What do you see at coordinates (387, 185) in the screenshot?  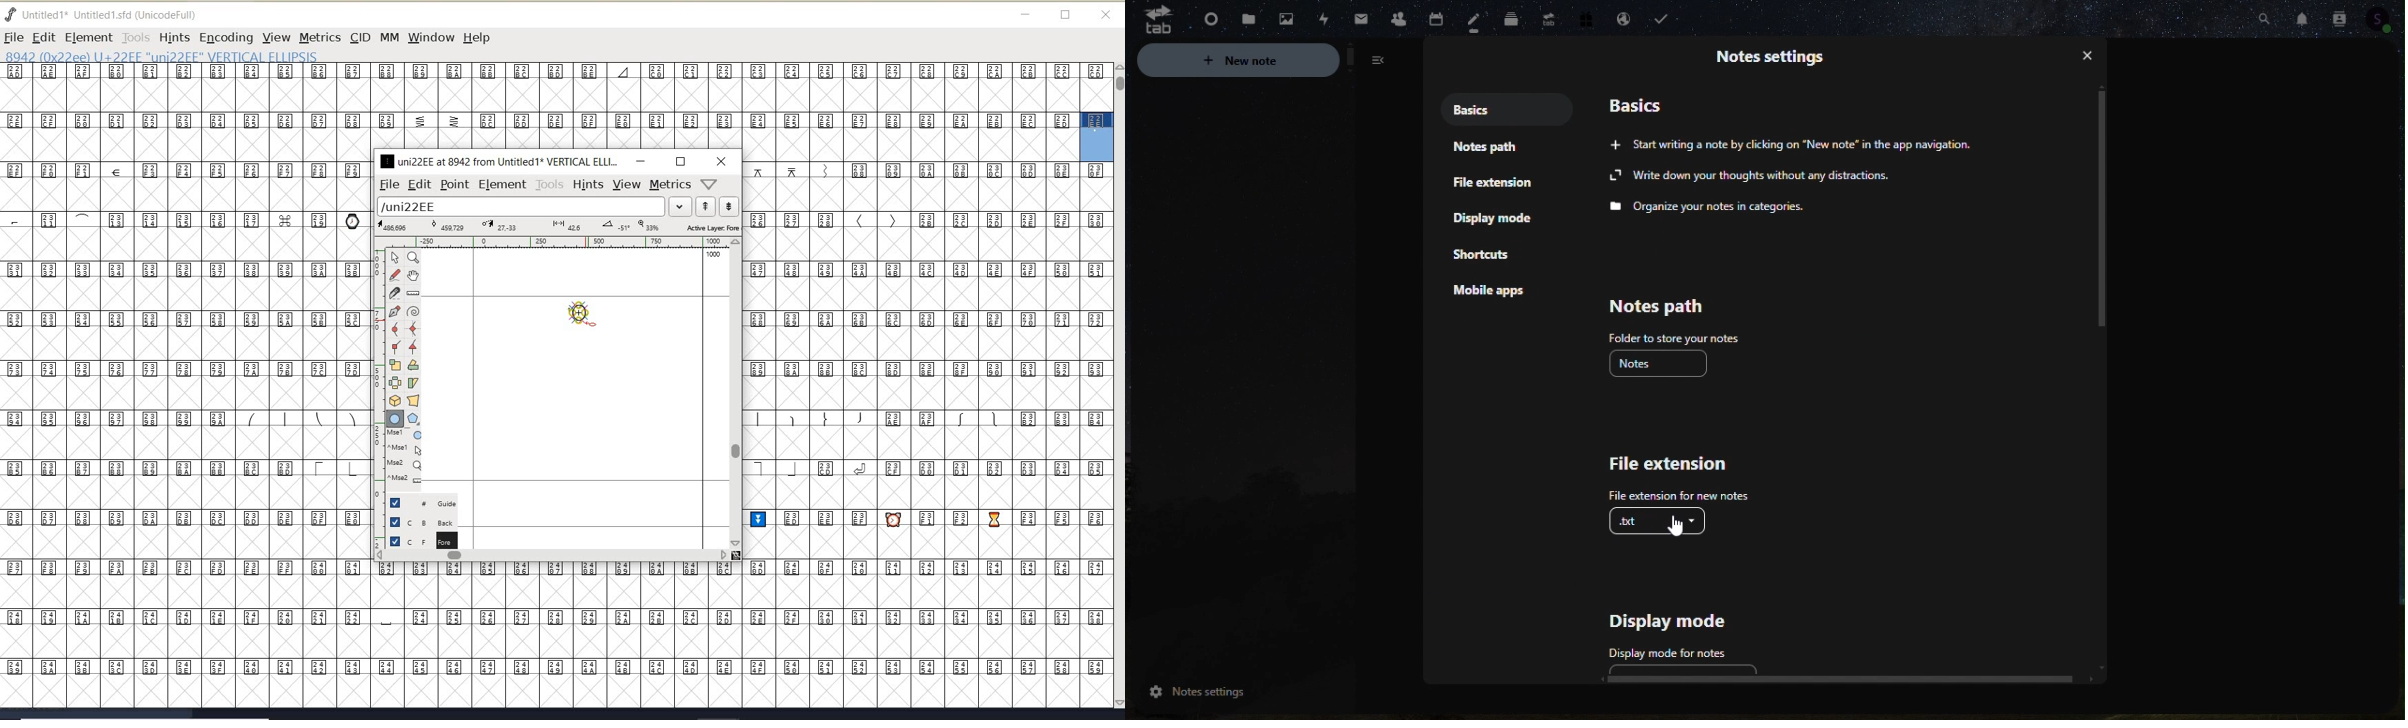 I see `file` at bounding box center [387, 185].